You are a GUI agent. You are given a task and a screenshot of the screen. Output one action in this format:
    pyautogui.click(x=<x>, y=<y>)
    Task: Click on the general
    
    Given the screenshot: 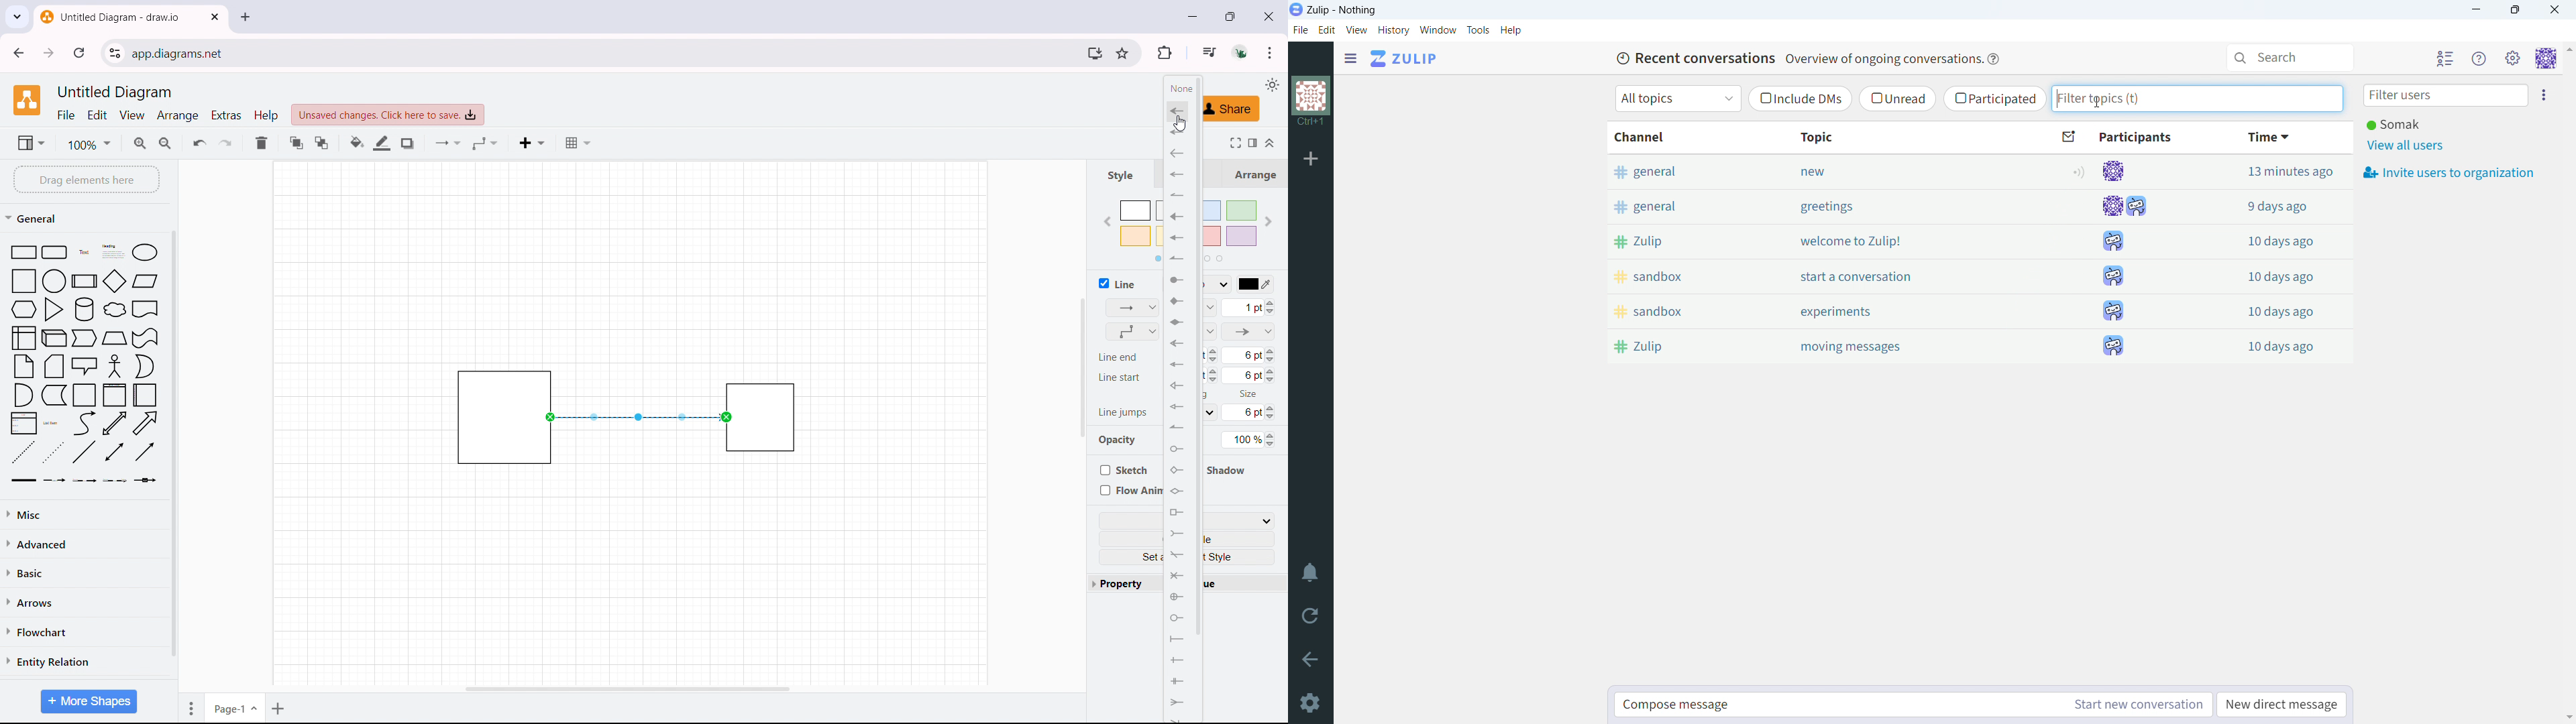 What is the action you would take?
    pyautogui.click(x=1674, y=204)
    